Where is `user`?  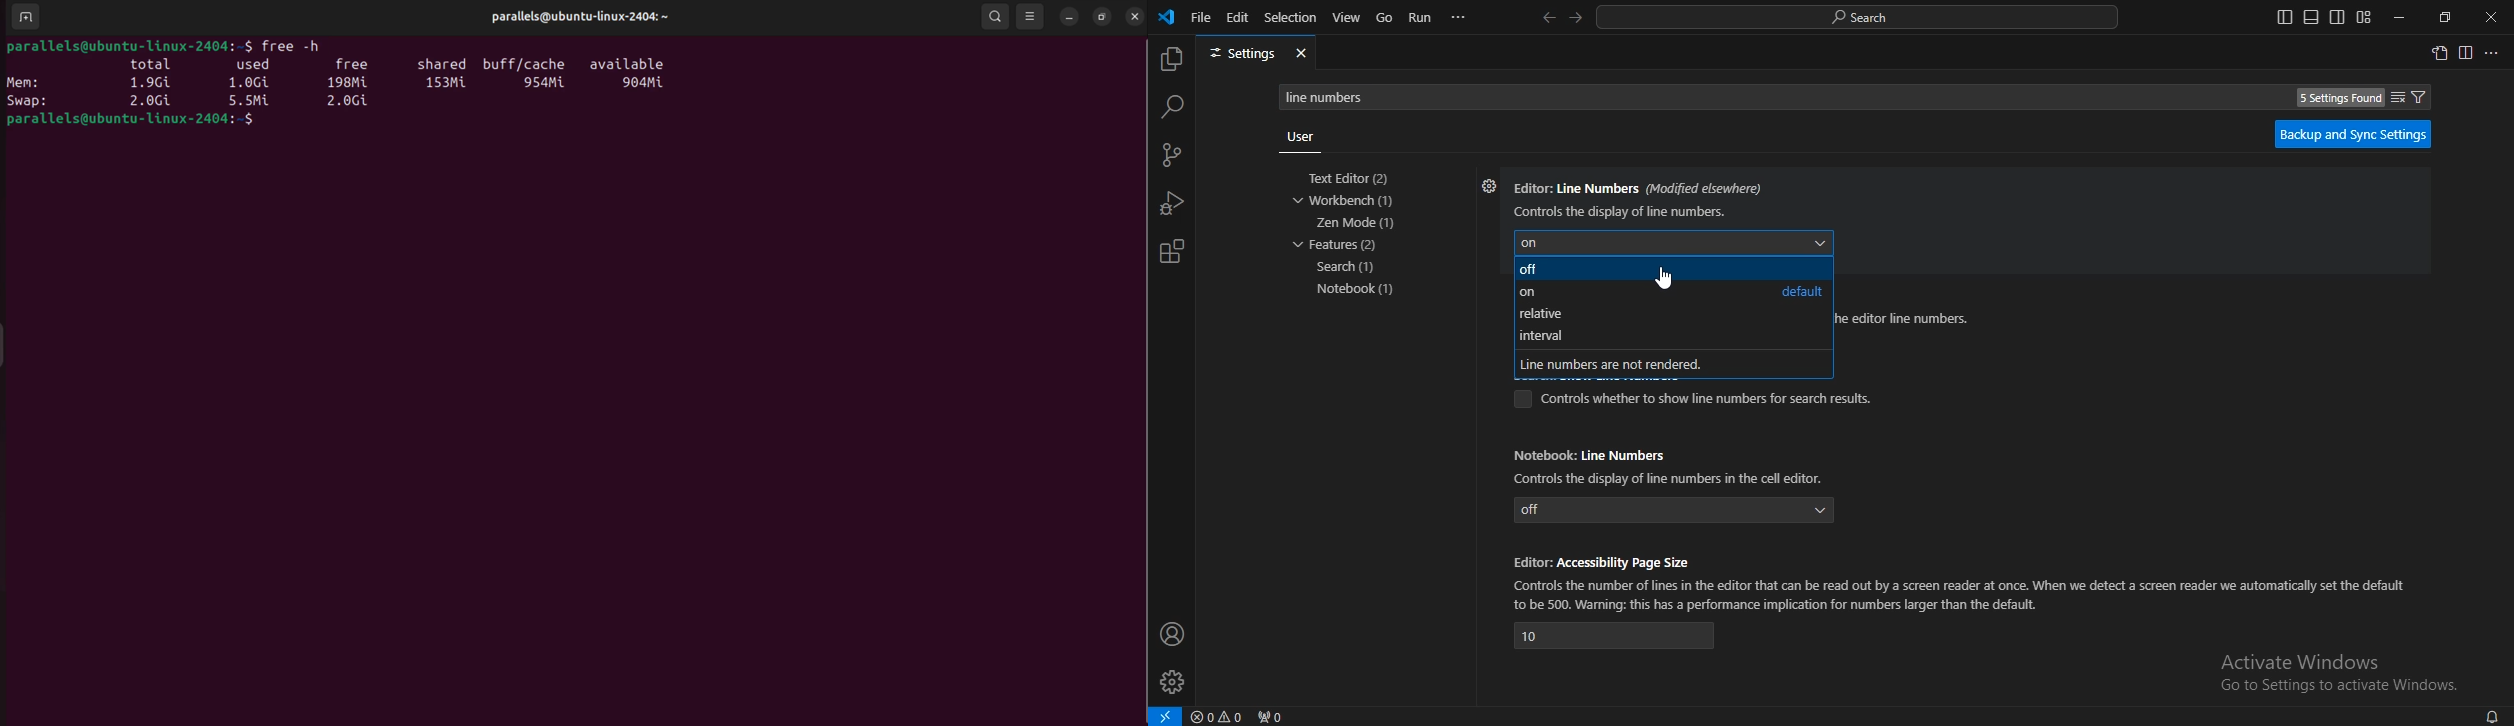 user is located at coordinates (1300, 139).